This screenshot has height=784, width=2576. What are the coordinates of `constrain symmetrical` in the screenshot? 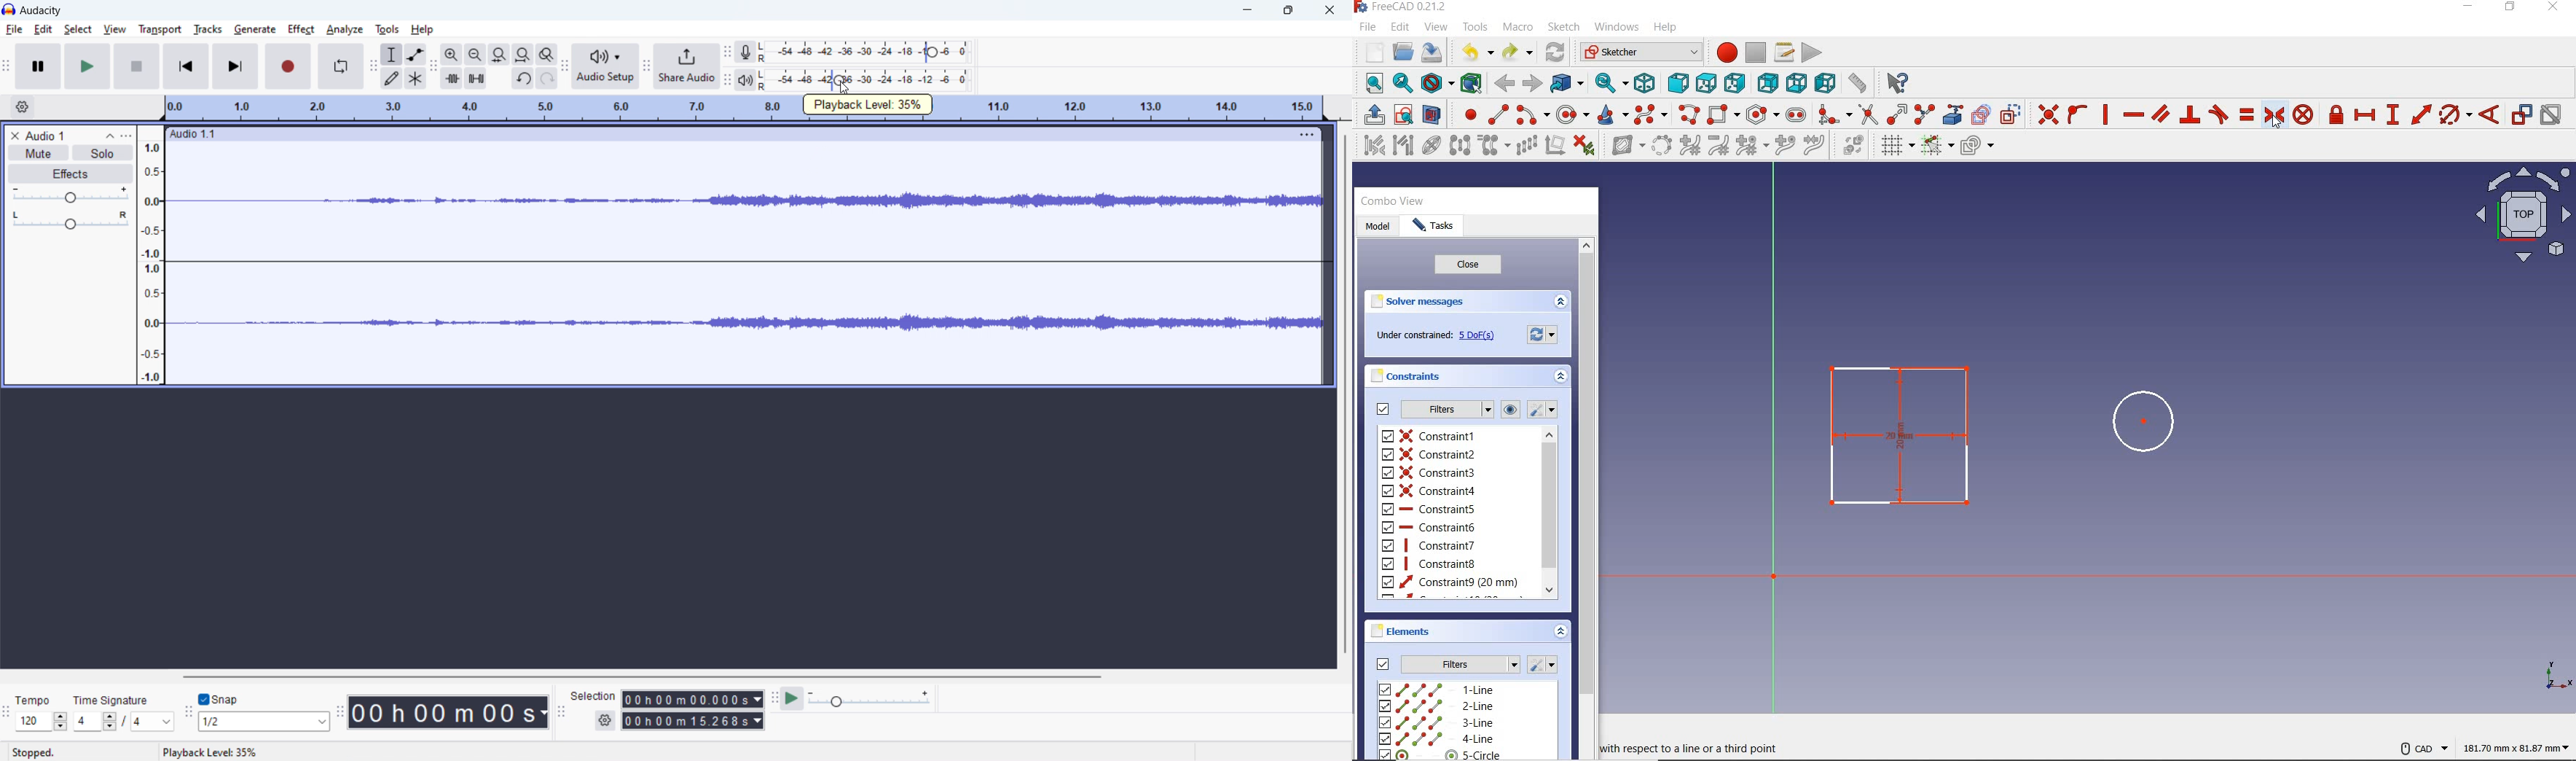 It's located at (2276, 115).